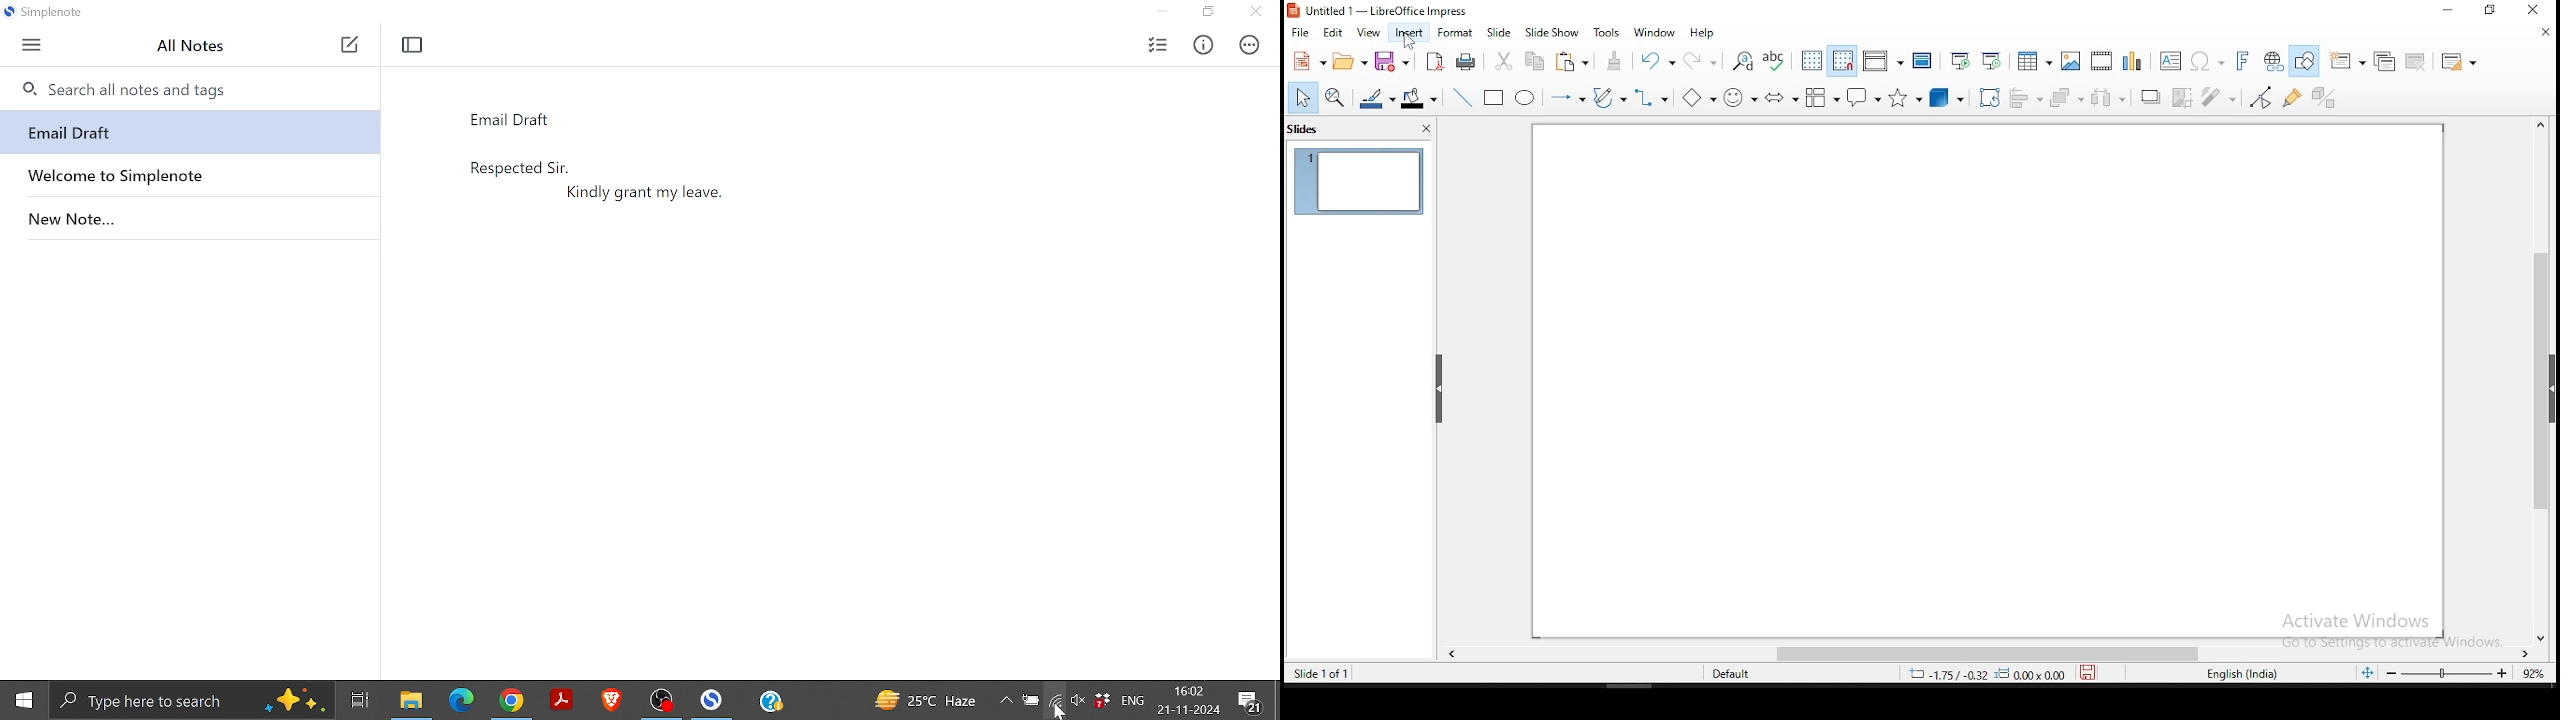 The image size is (2576, 728). Describe the element at coordinates (2526, 655) in the screenshot. I see `scroll right` at that location.